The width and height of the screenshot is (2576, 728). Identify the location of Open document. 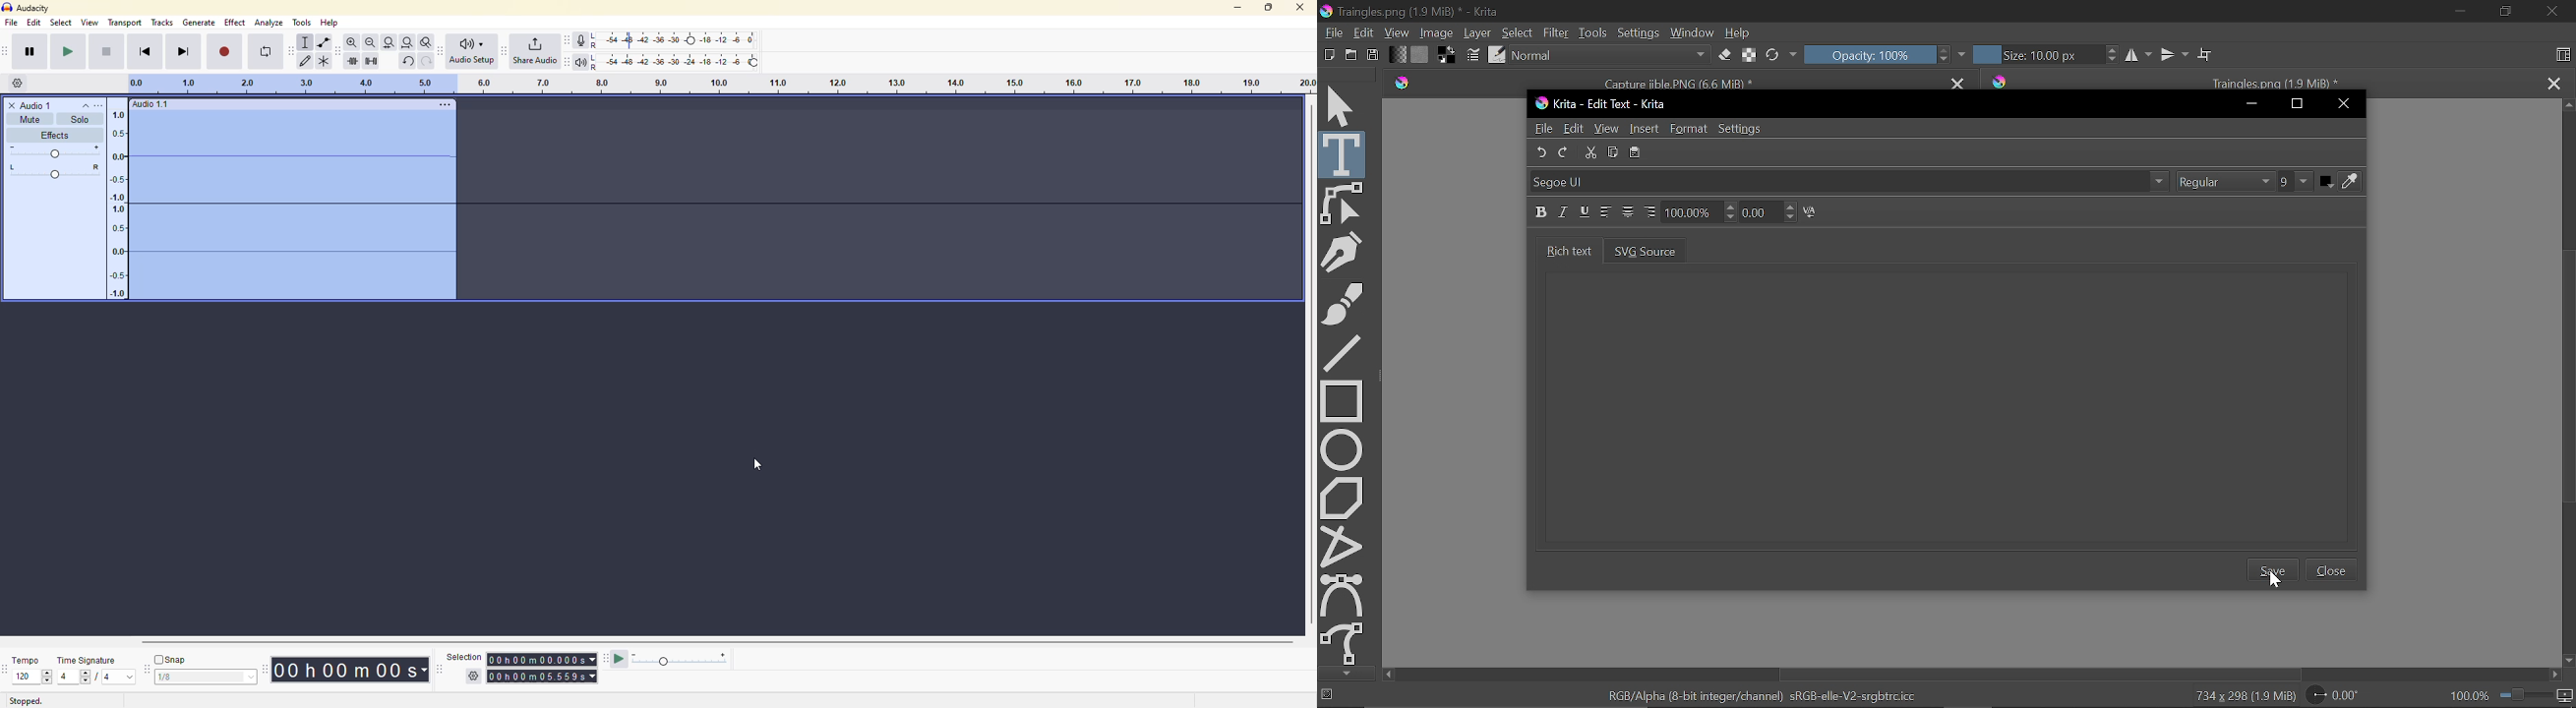
(1350, 55).